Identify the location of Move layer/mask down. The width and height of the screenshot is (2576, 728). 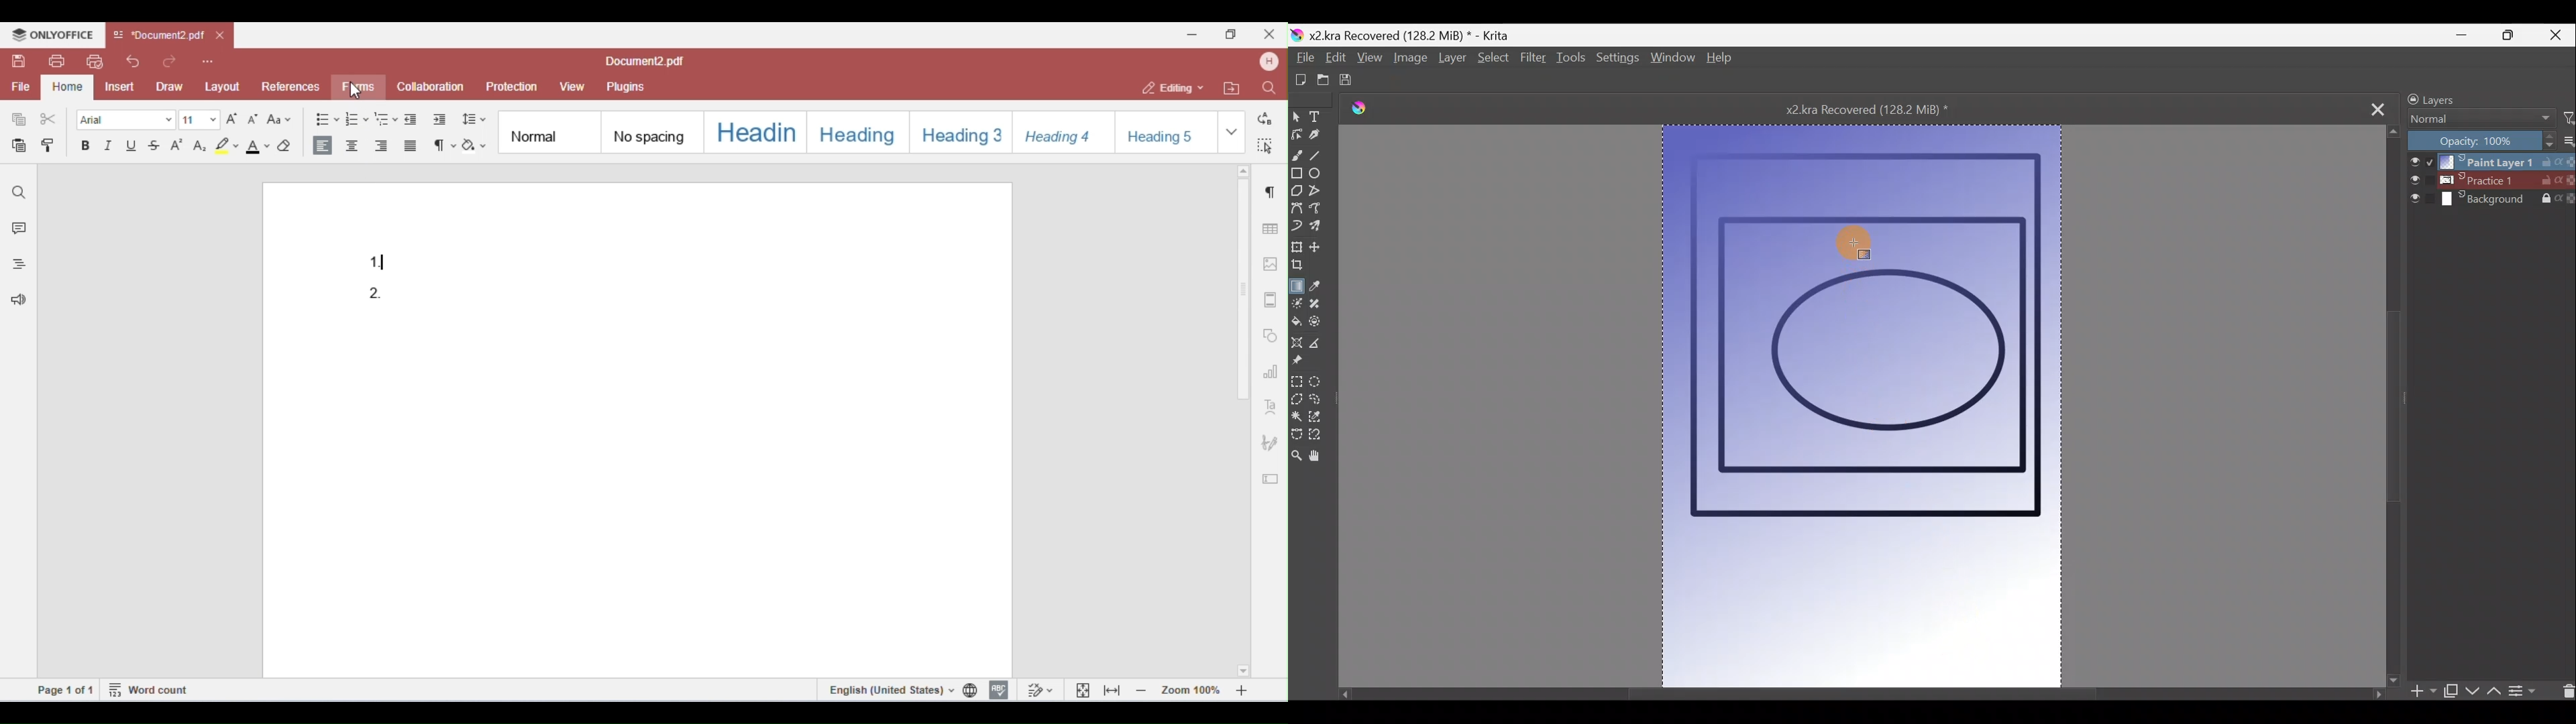
(2471, 691).